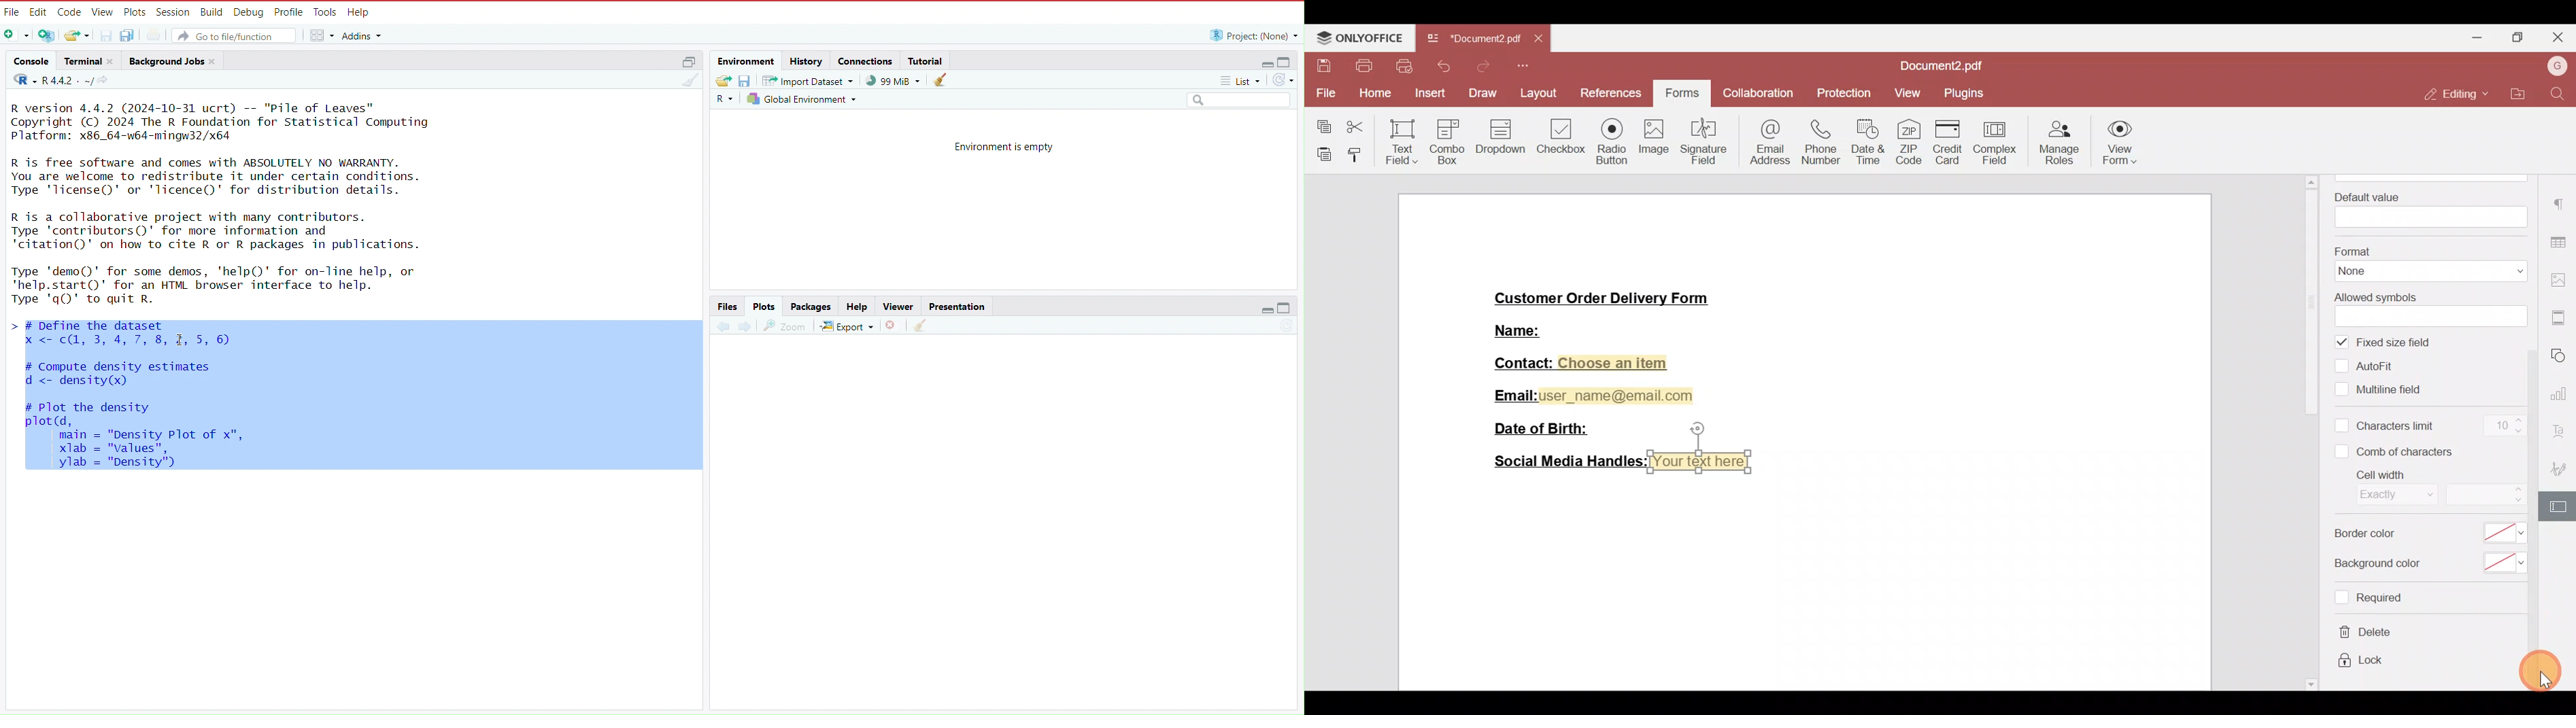 The height and width of the screenshot is (728, 2576). What do you see at coordinates (1594, 393) in the screenshot?
I see `Email:user_name@email.com` at bounding box center [1594, 393].